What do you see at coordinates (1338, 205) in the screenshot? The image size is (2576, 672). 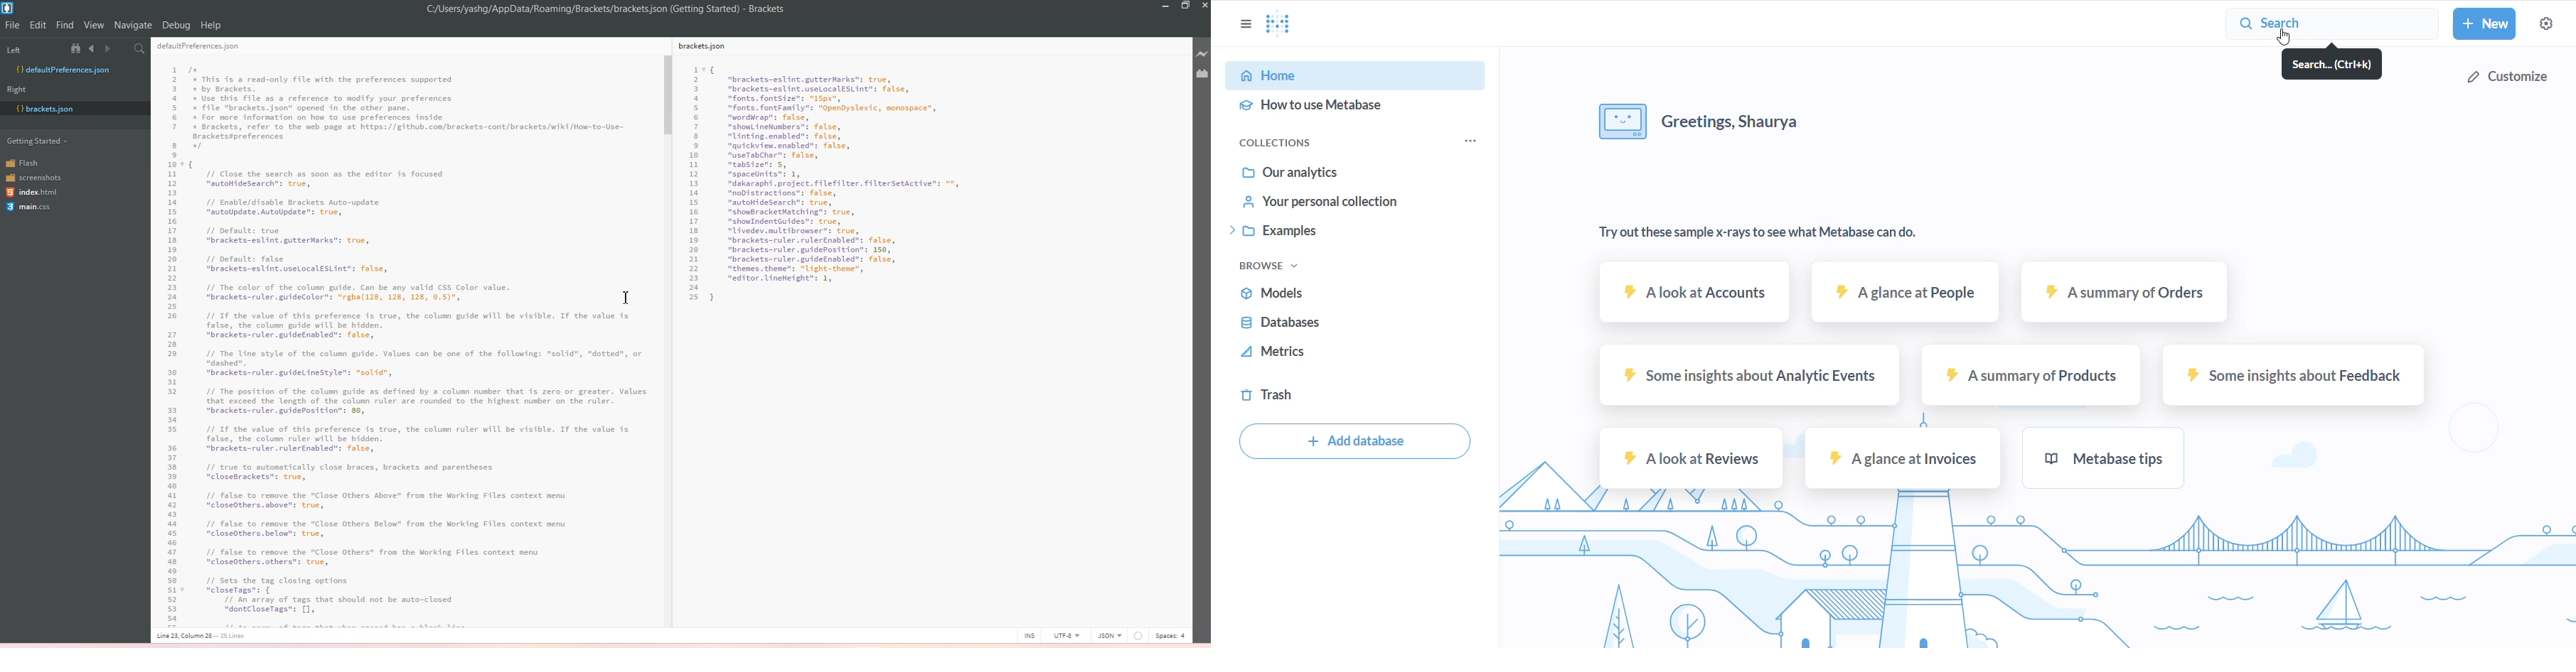 I see `your personal collection` at bounding box center [1338, 205].